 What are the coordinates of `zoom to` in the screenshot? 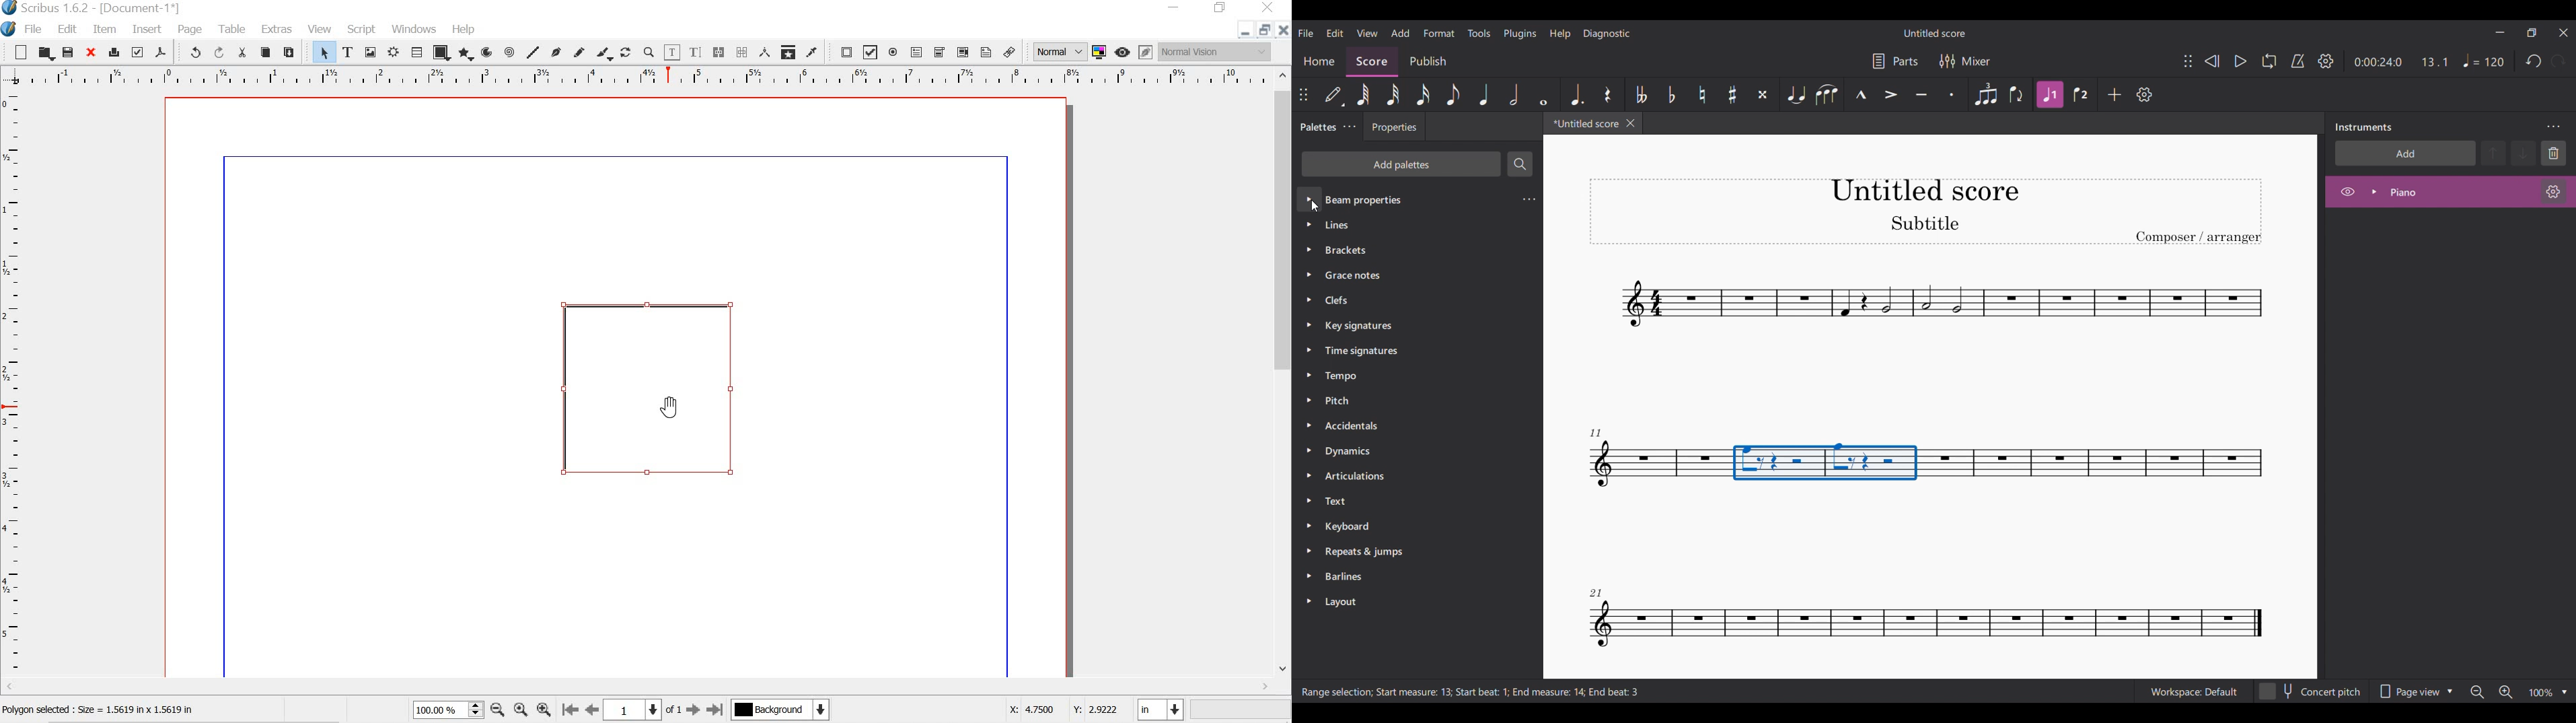 It's located at (522, 710).